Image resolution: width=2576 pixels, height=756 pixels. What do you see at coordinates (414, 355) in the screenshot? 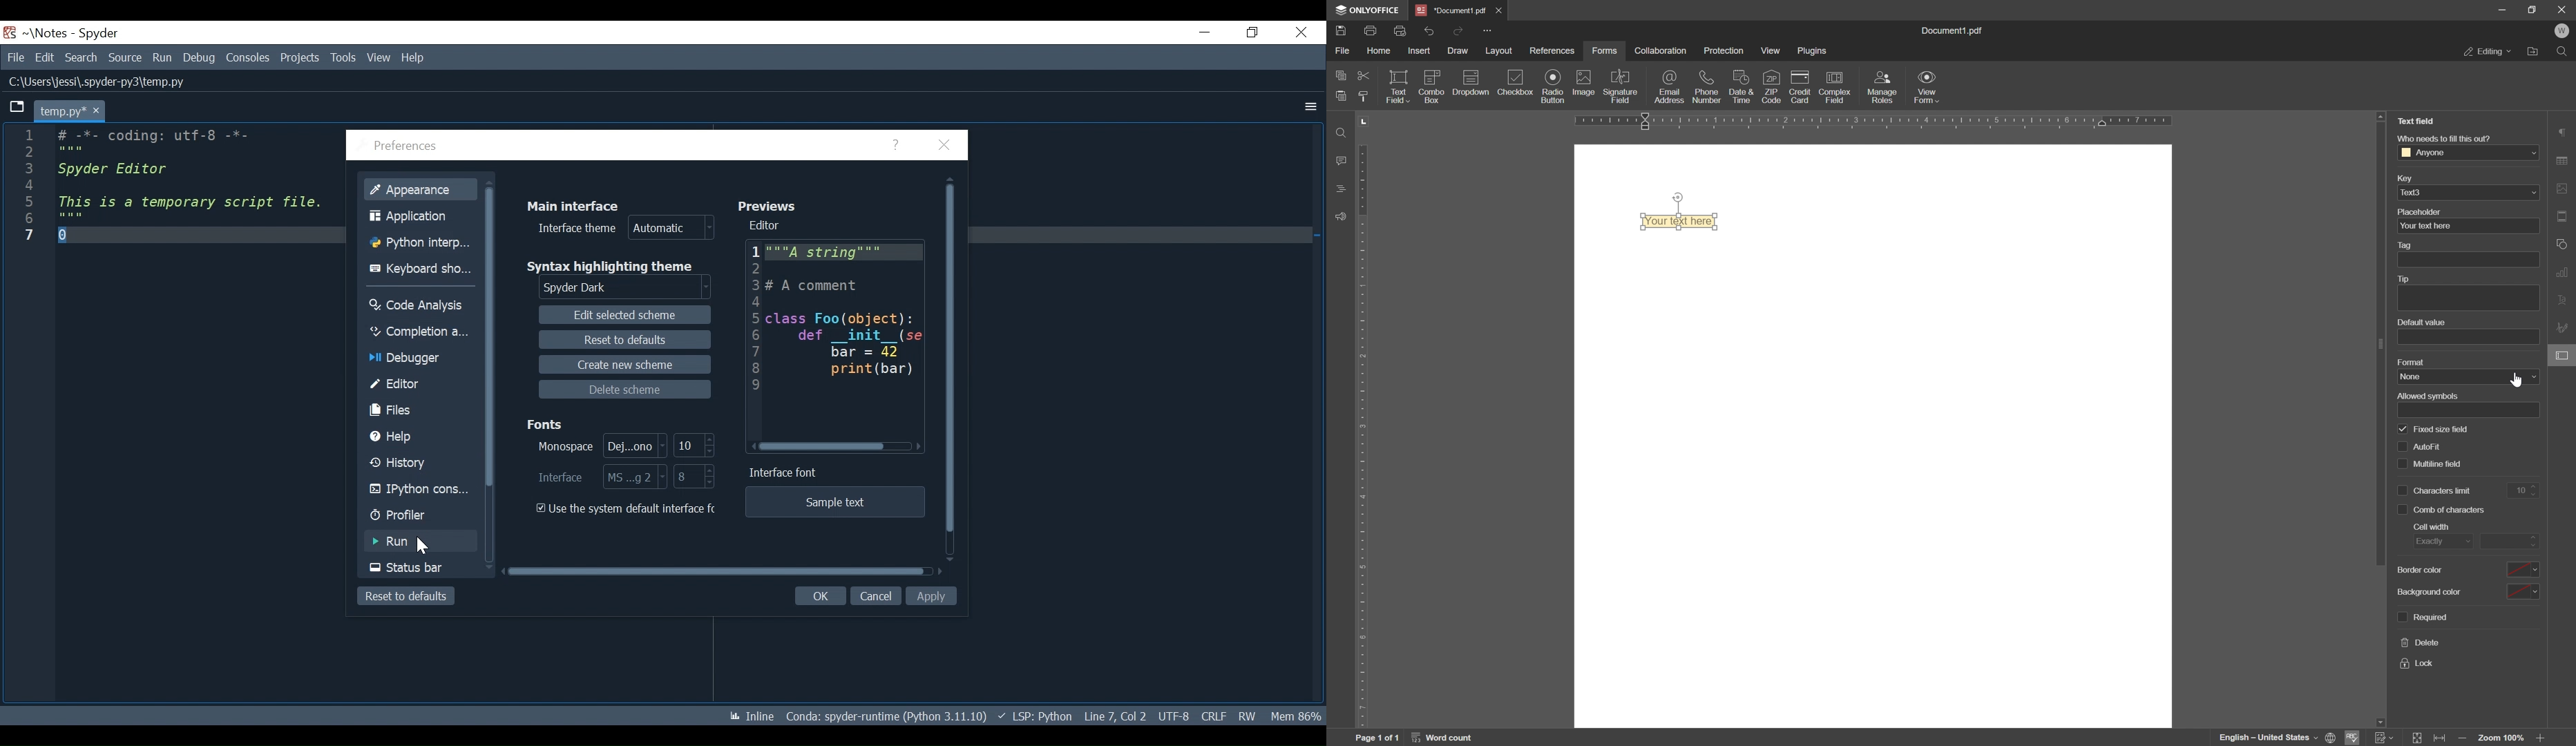
I see `Debugger` at bounding box center [414, 355].